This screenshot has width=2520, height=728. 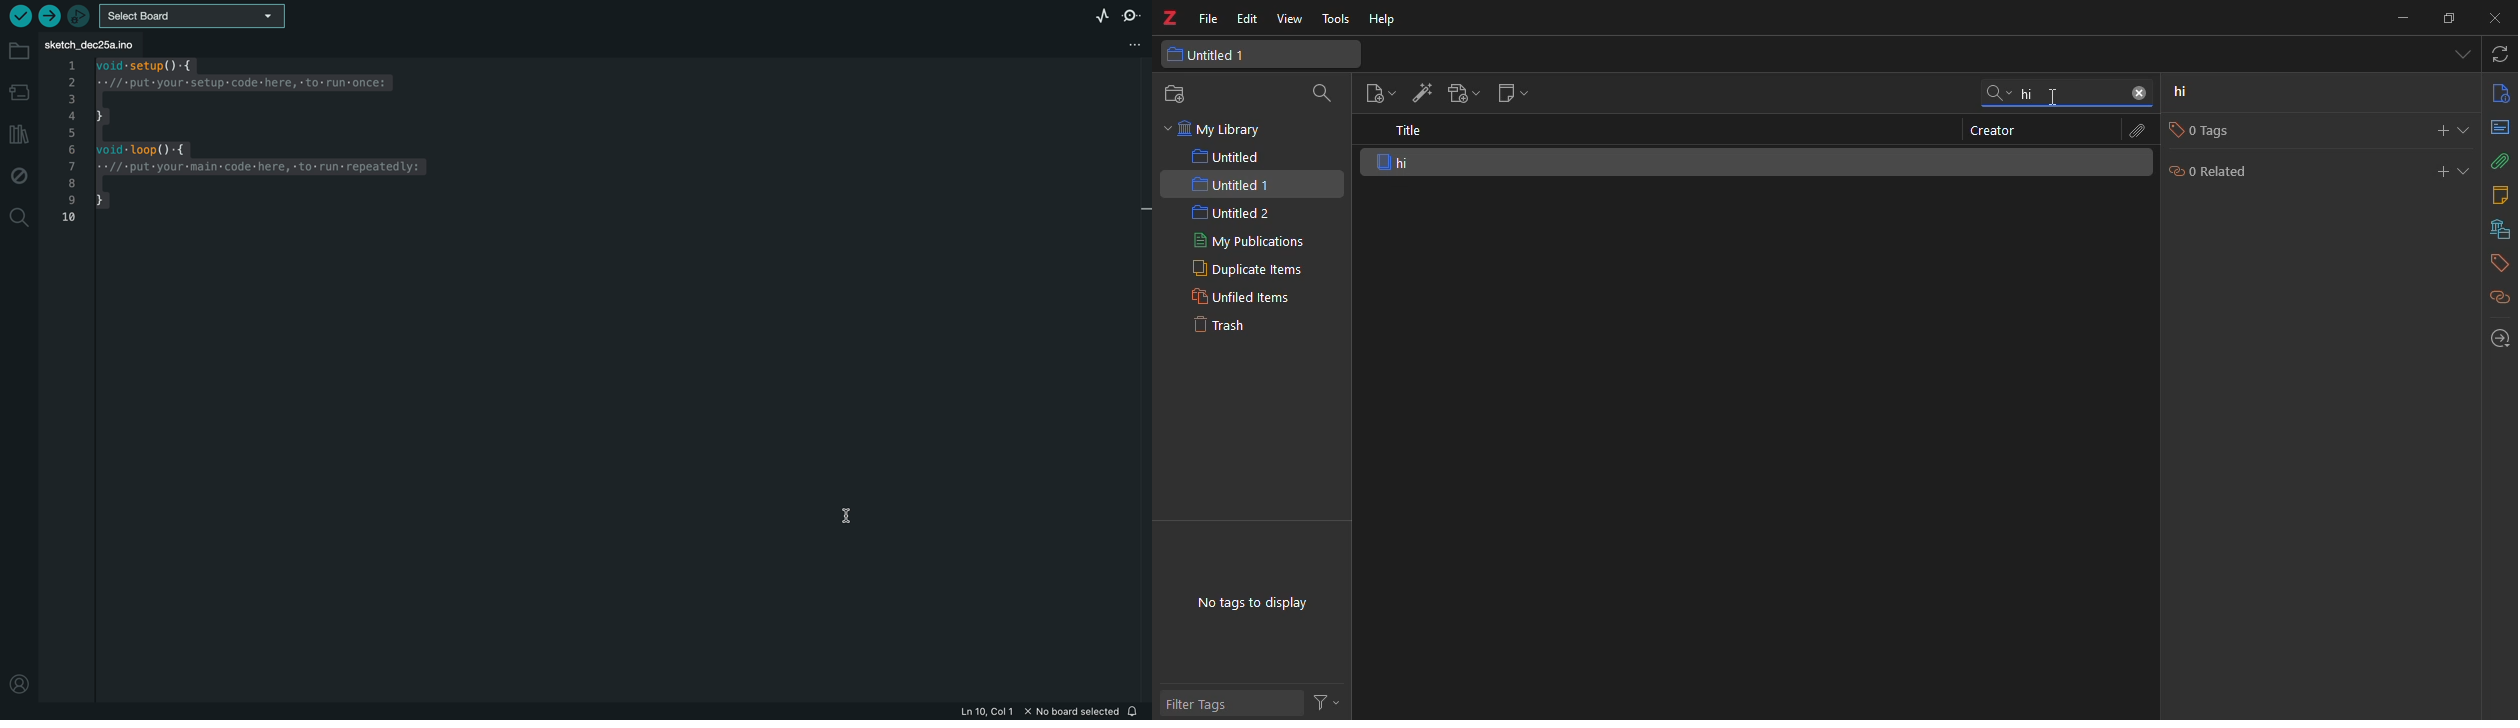 I want to click on untitled 1, so click(x=1209, y=54).